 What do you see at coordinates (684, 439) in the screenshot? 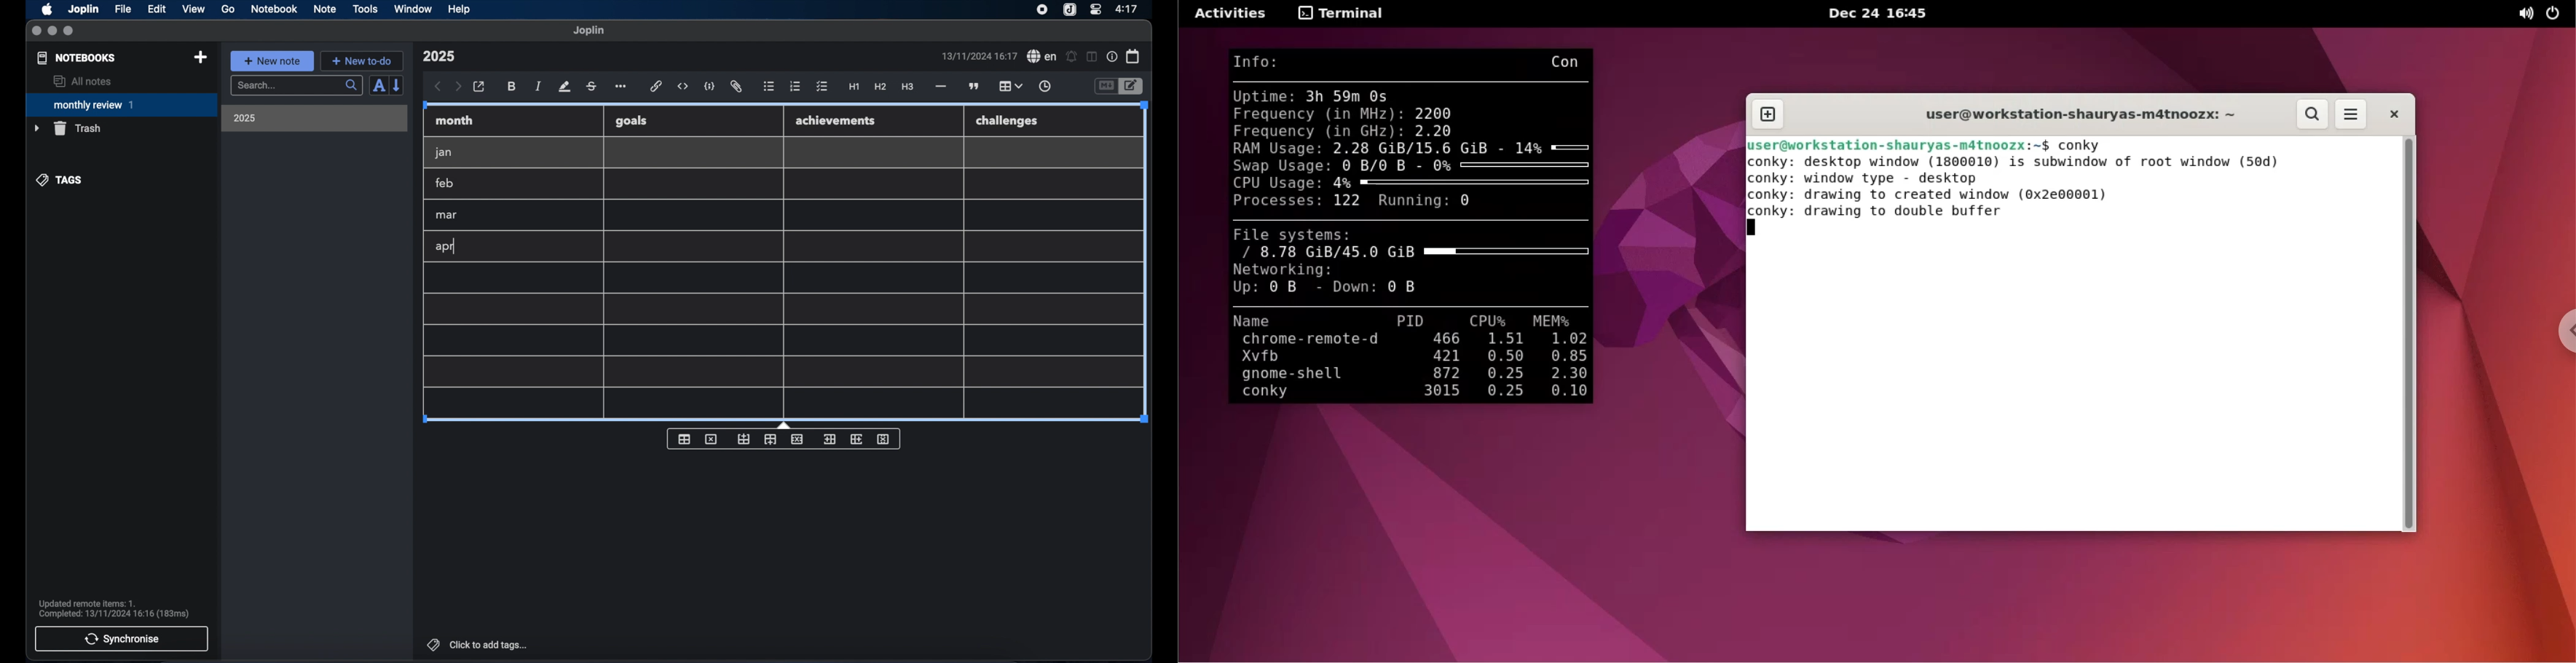
I see `insert table` at bounding box center [684, 439].